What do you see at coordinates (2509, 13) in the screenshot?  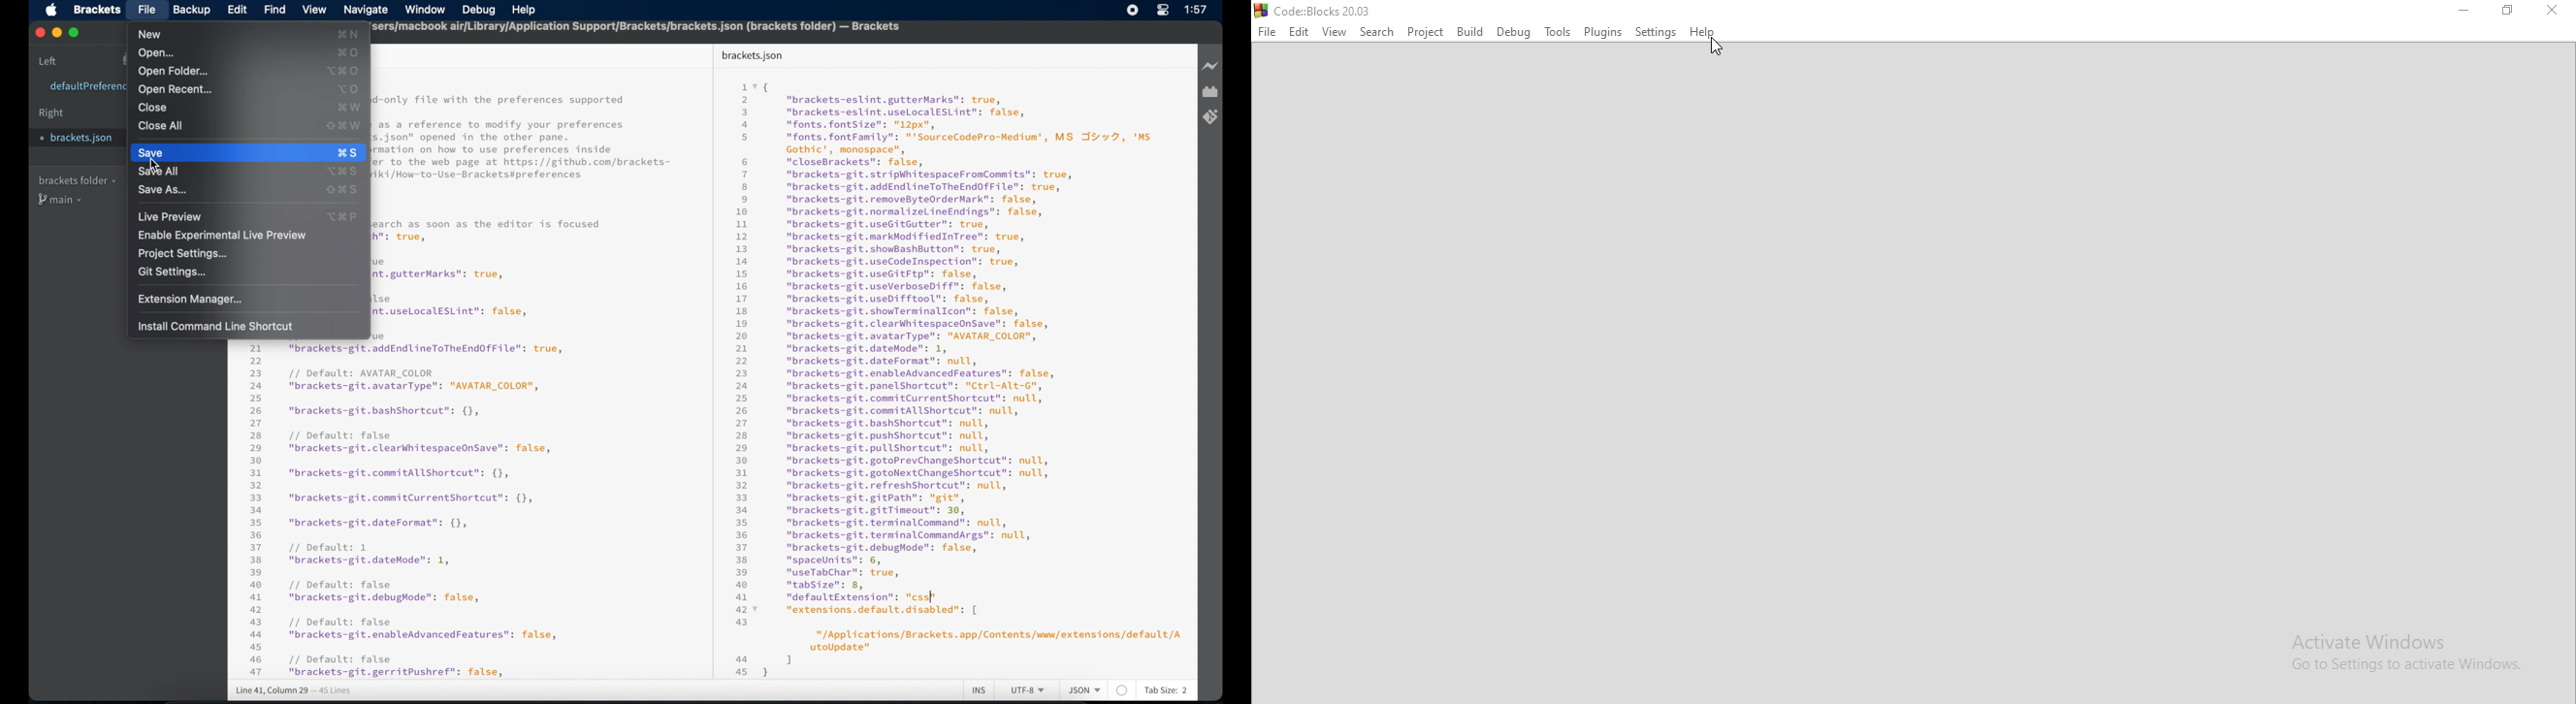 I see `Restore` at bounding box center [2509, 13].